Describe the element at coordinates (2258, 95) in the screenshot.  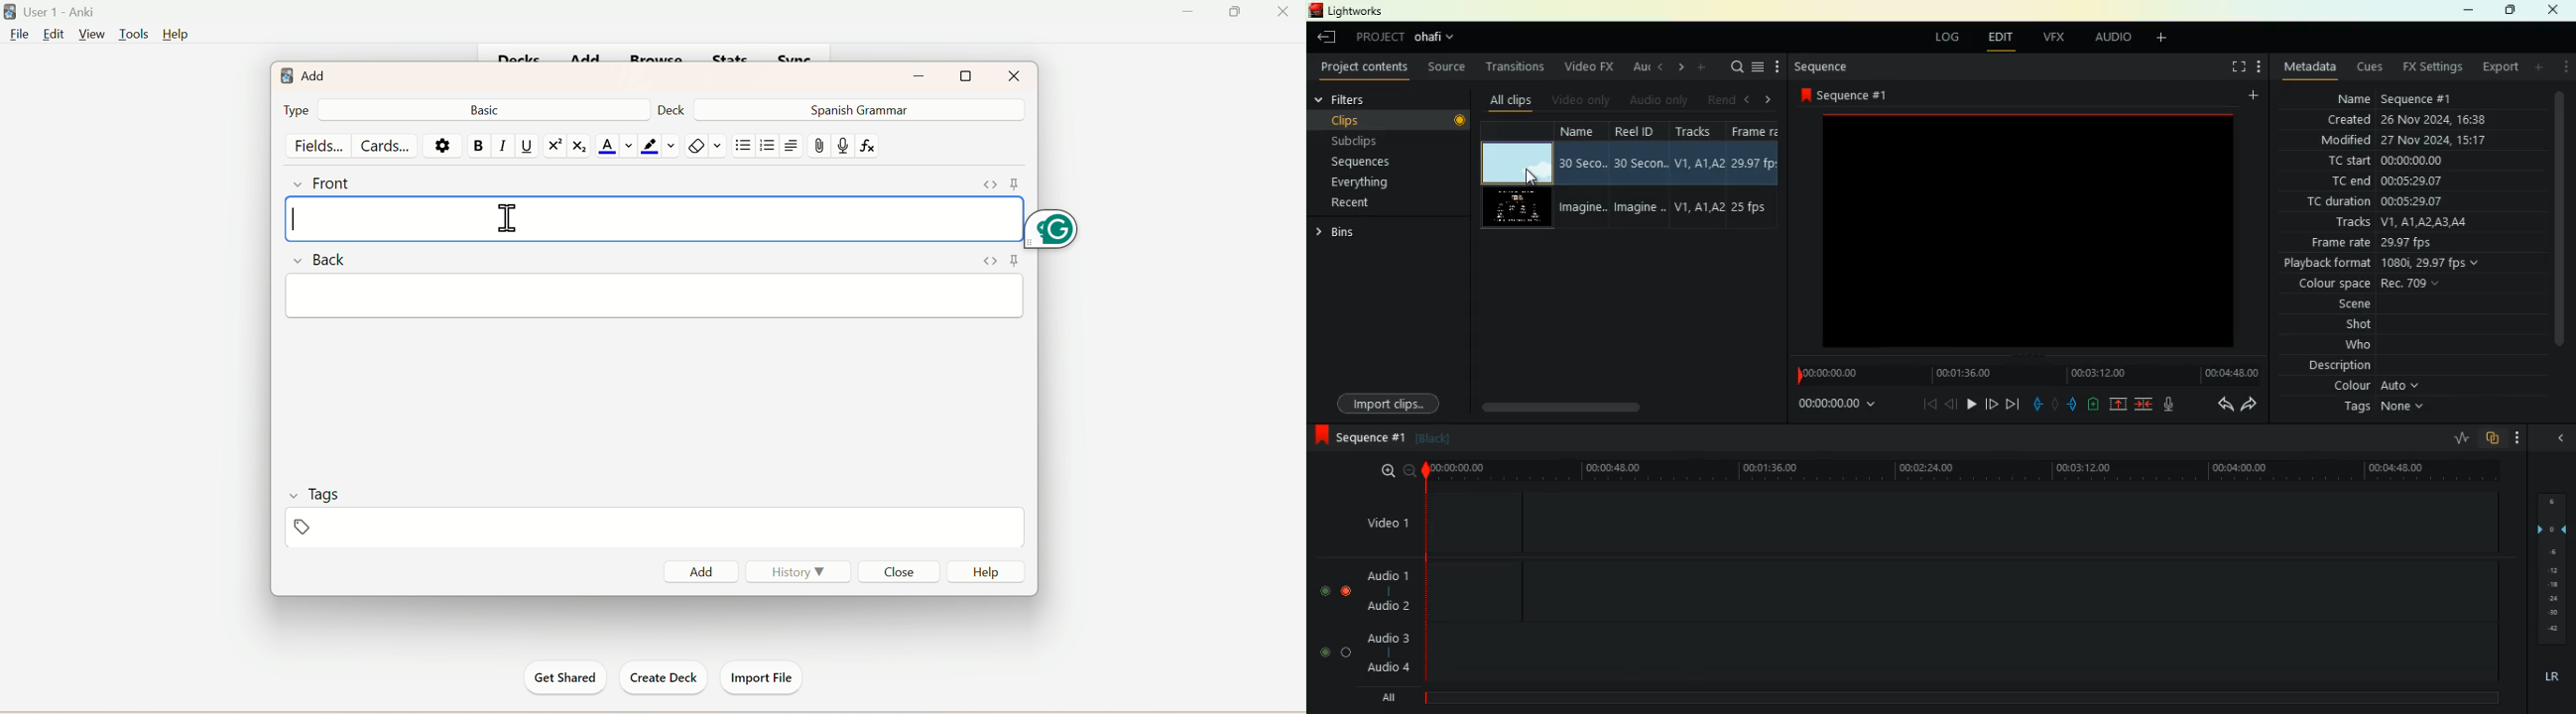
I see `add` at that location.